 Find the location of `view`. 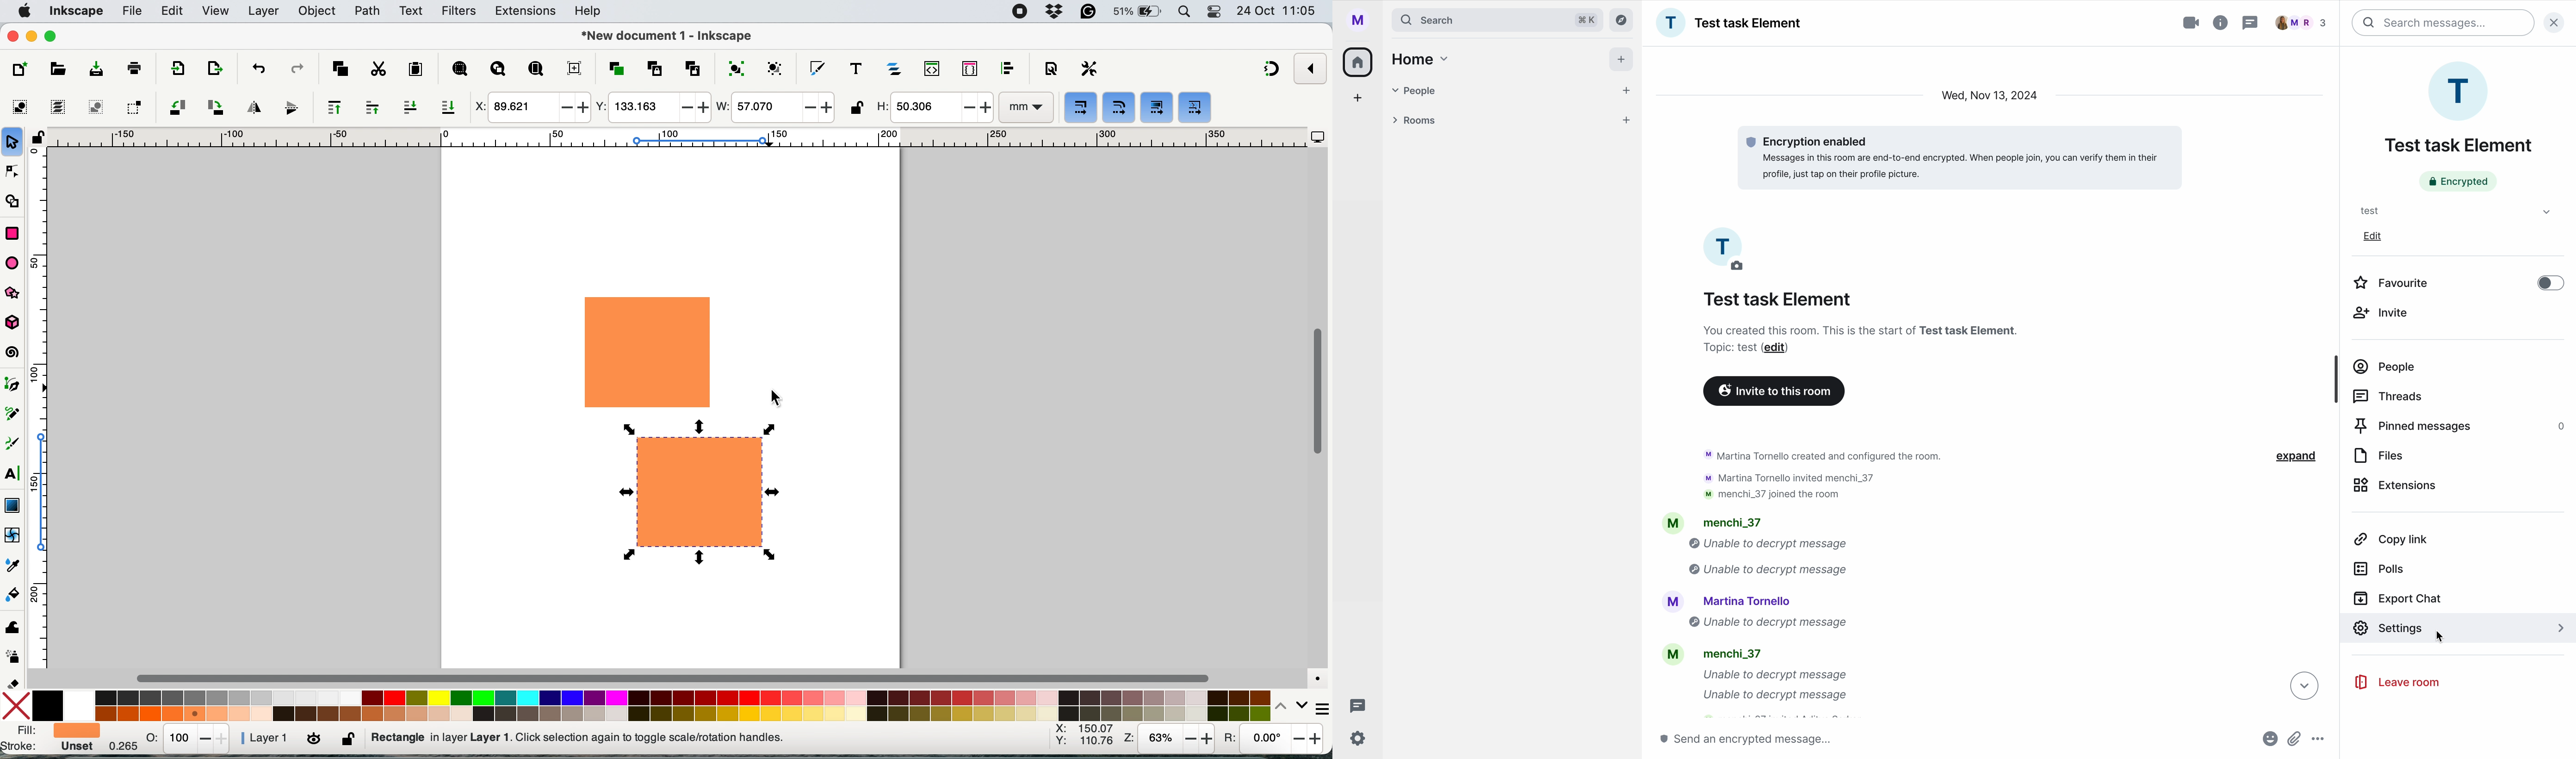

view is located at coordinates (217, 12).